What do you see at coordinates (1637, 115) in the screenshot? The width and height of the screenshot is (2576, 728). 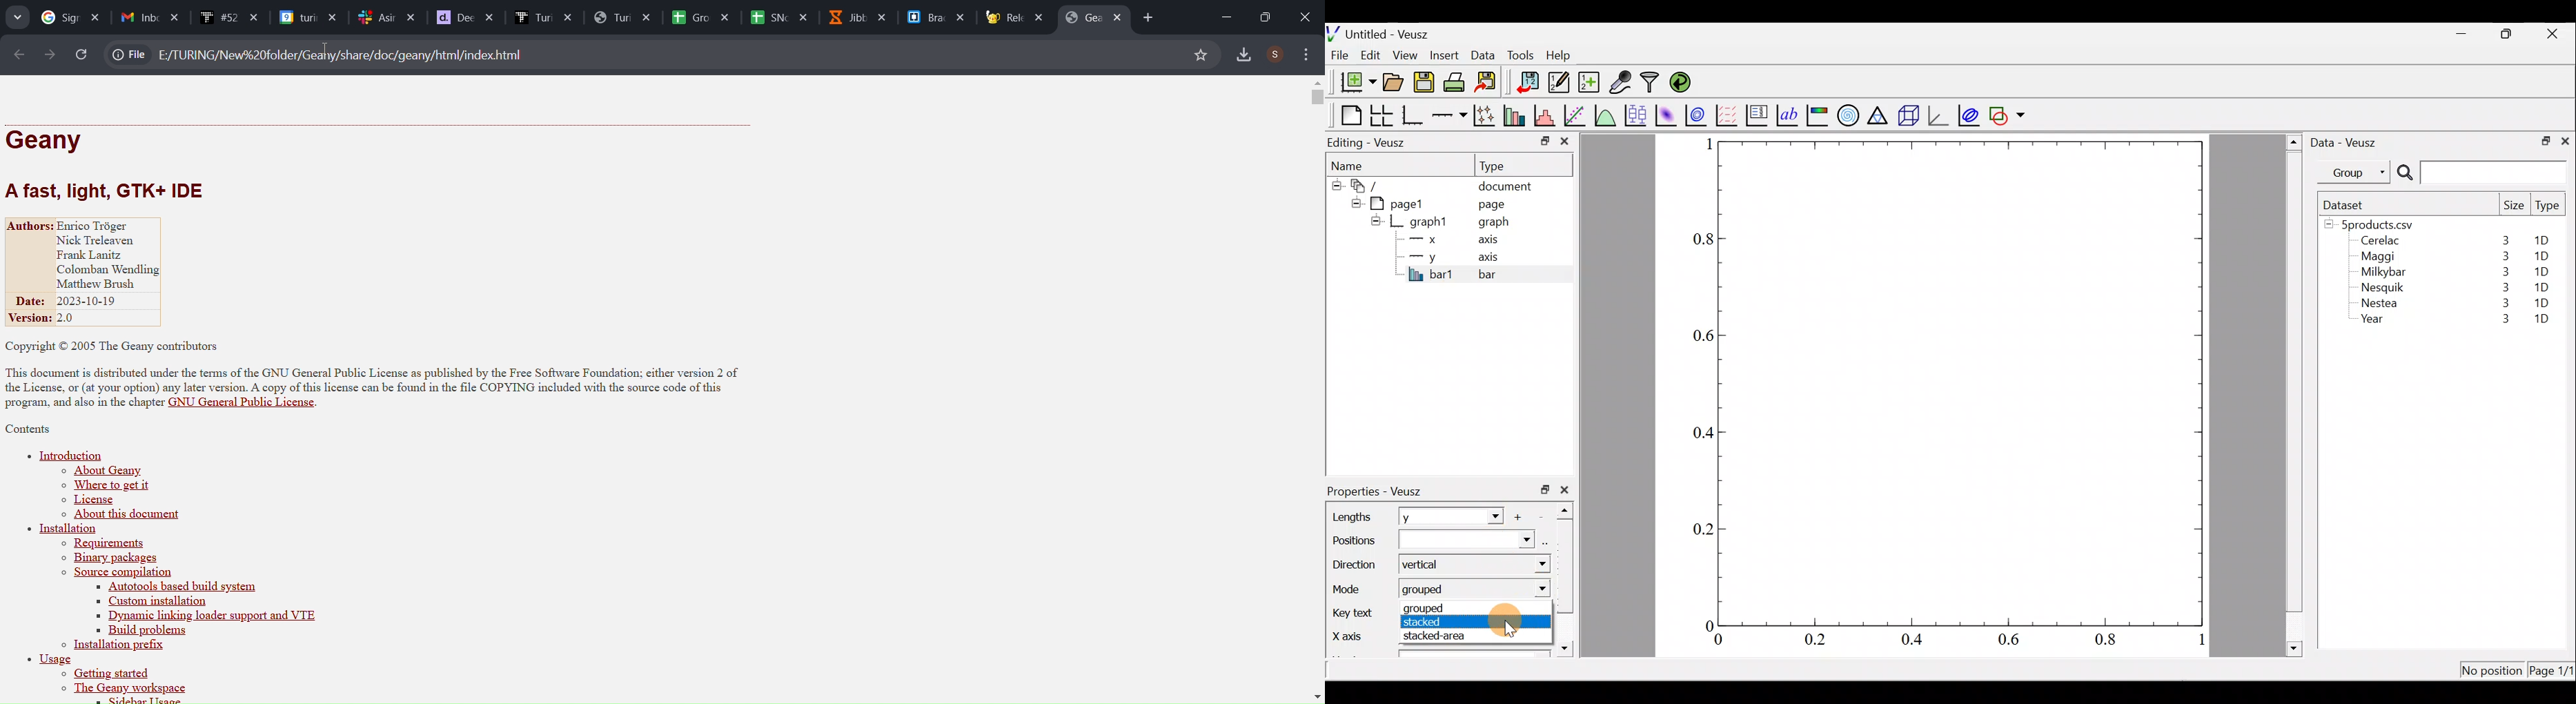 I see `Plot box plots` at bounding box center [1637, 115].